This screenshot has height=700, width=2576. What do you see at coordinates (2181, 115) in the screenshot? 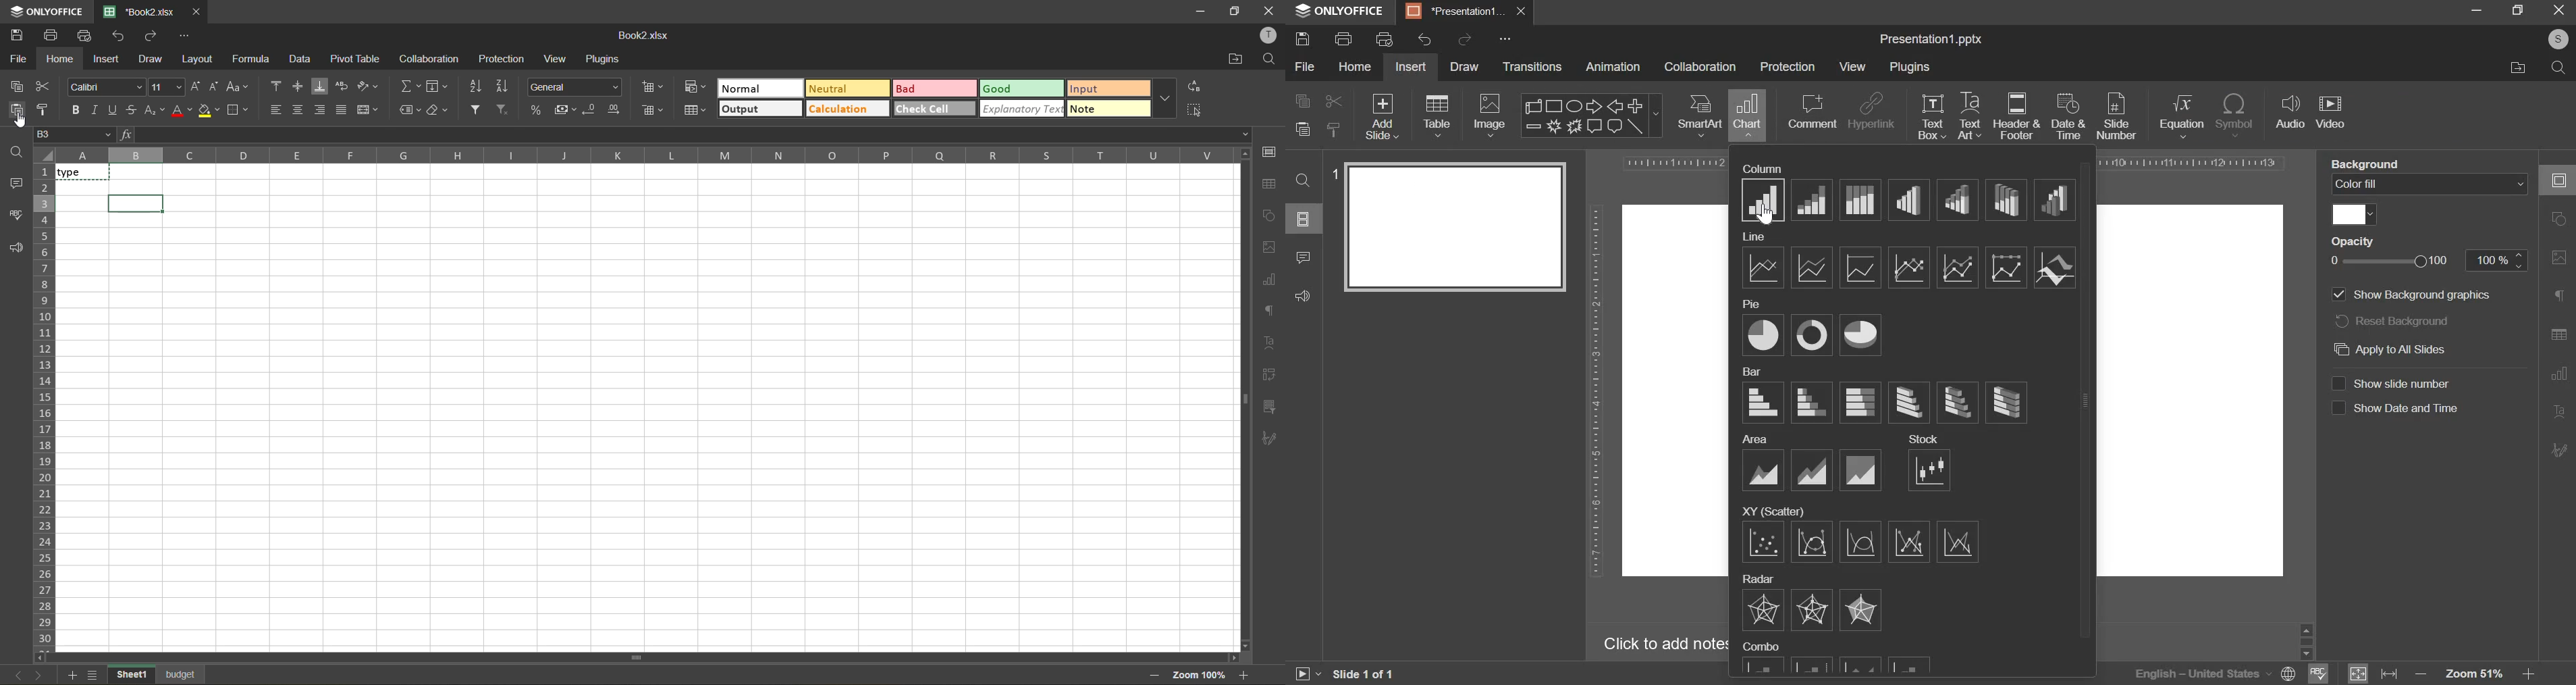
I see `equation` at bounding box center [2181, 115].